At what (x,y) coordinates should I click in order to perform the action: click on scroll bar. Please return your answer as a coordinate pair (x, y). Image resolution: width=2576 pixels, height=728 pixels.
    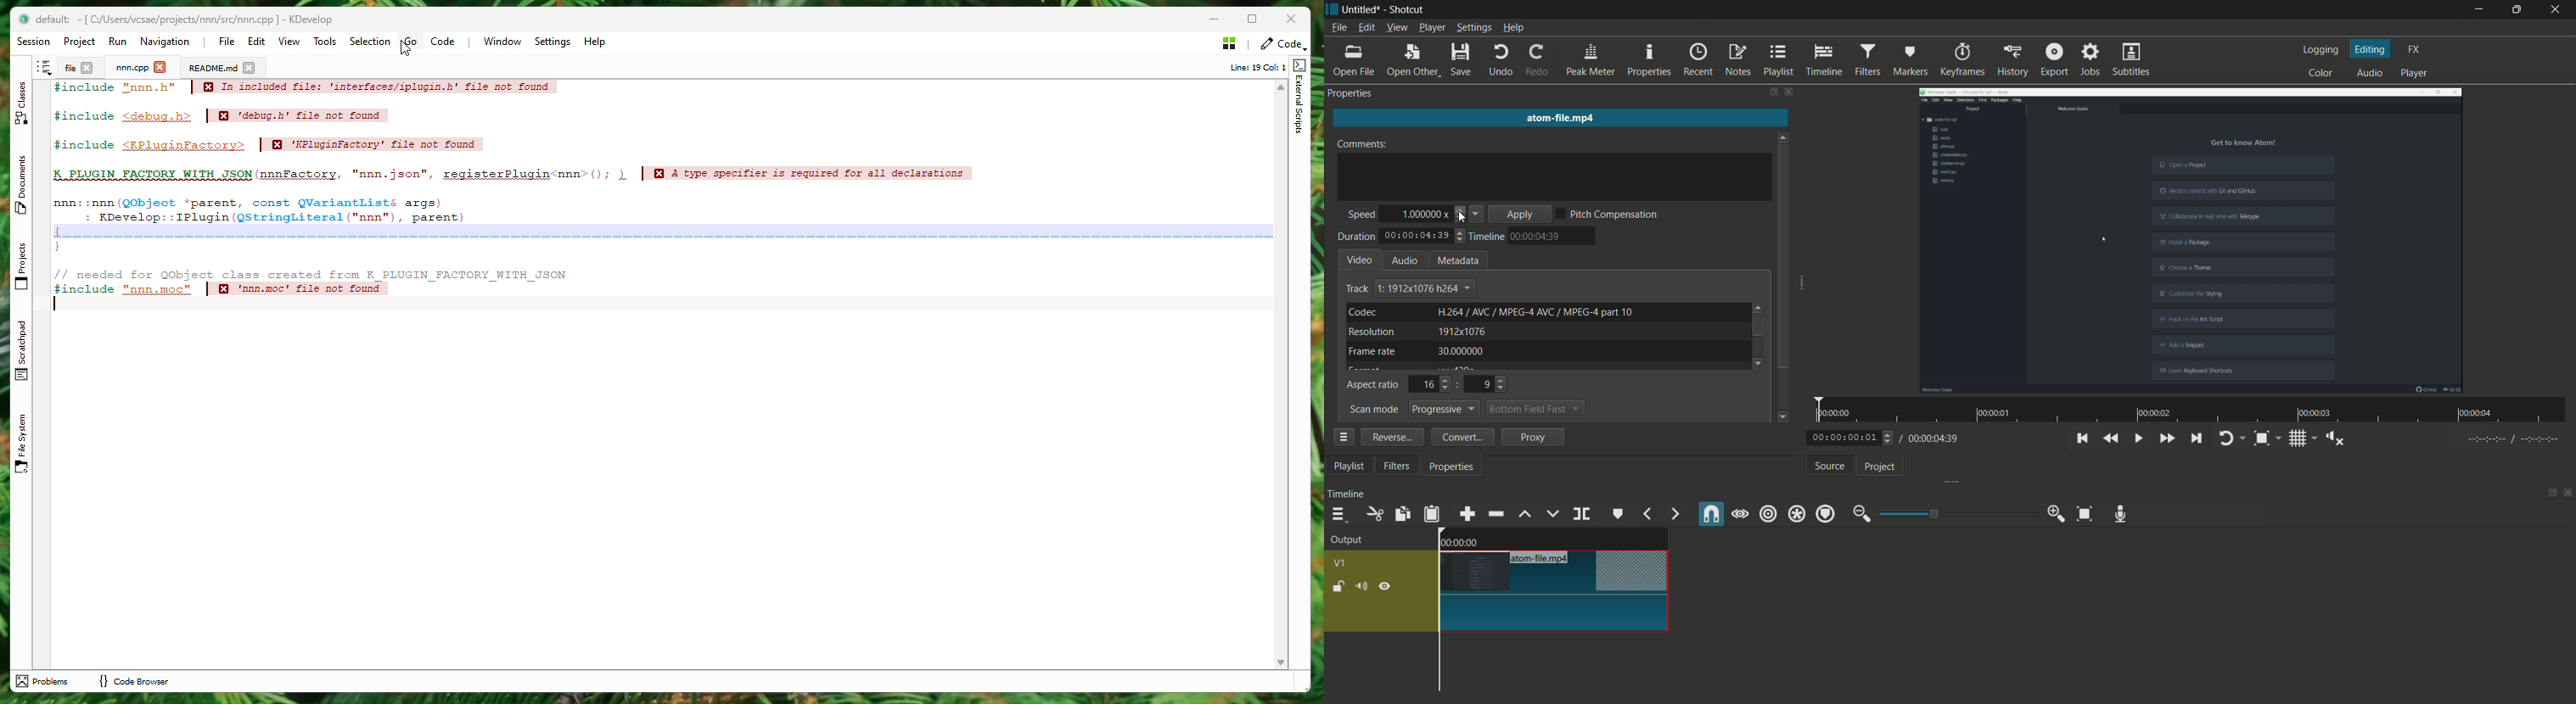
    Looking at the image, I should click on (1783, 258).